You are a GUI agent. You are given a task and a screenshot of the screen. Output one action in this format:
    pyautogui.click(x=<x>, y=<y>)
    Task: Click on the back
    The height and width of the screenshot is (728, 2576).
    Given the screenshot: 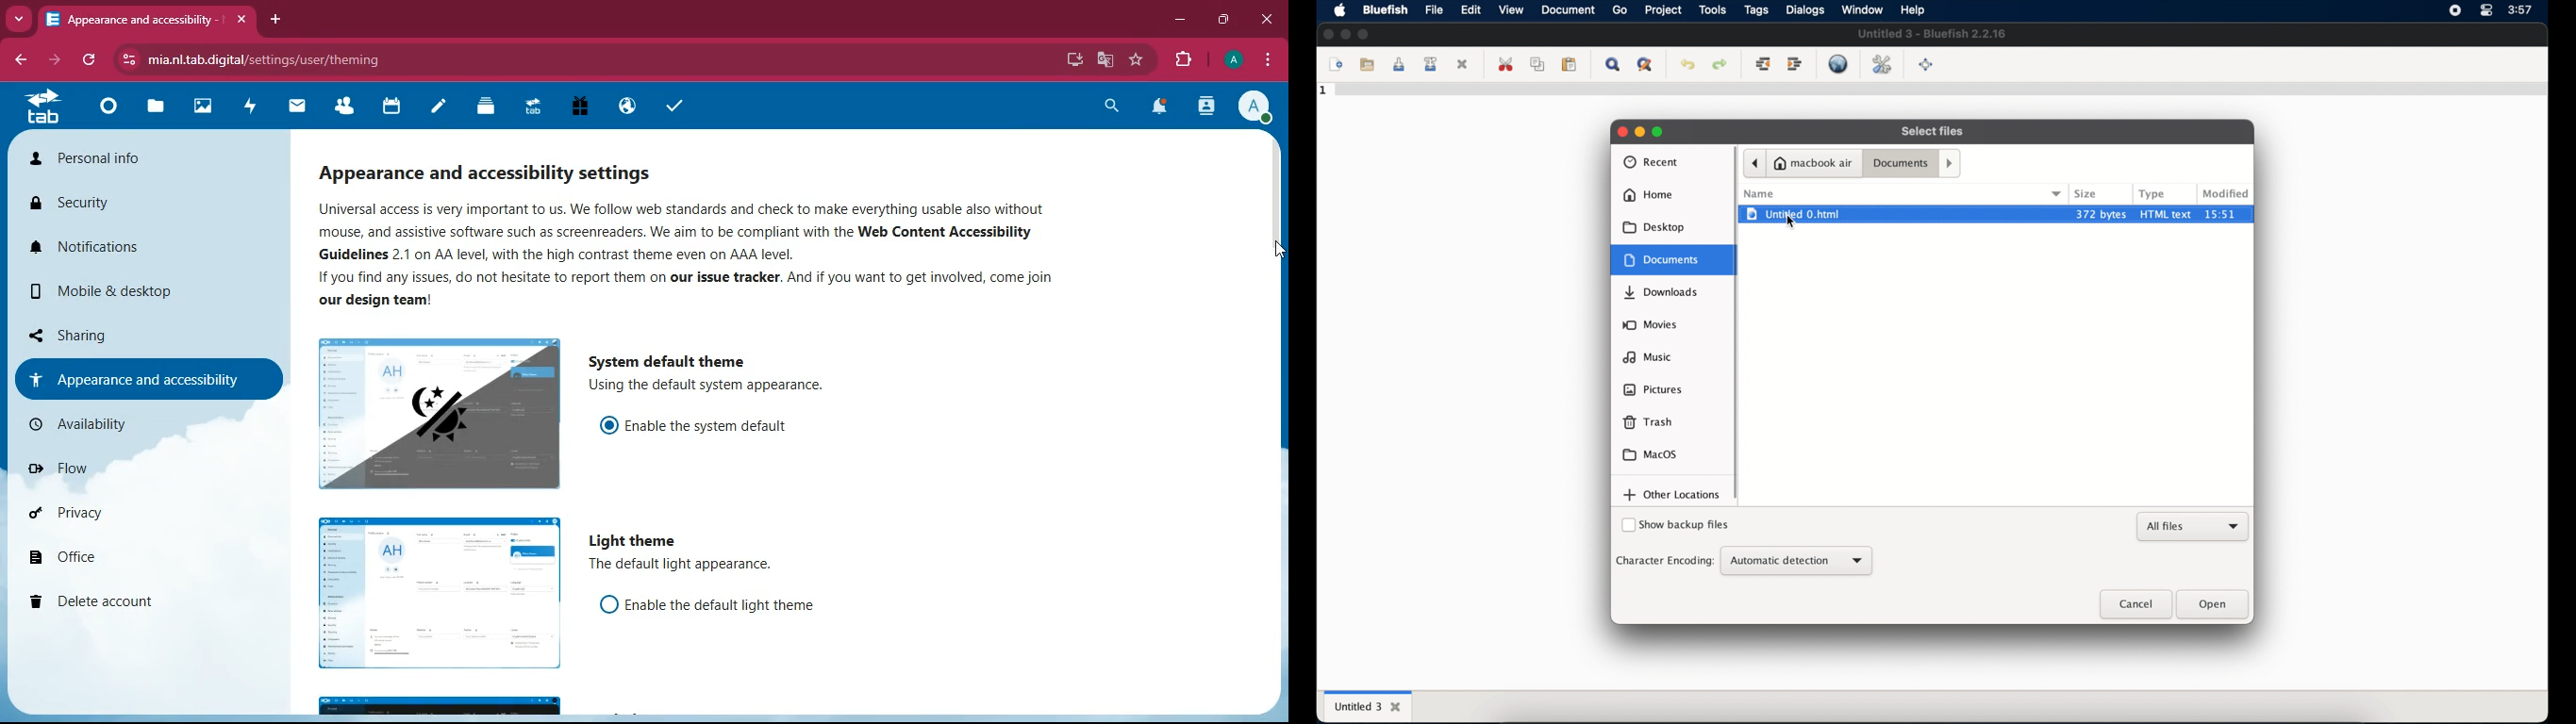 What is the action you would take?
    pyautogui.click(x=21, y=60)
    